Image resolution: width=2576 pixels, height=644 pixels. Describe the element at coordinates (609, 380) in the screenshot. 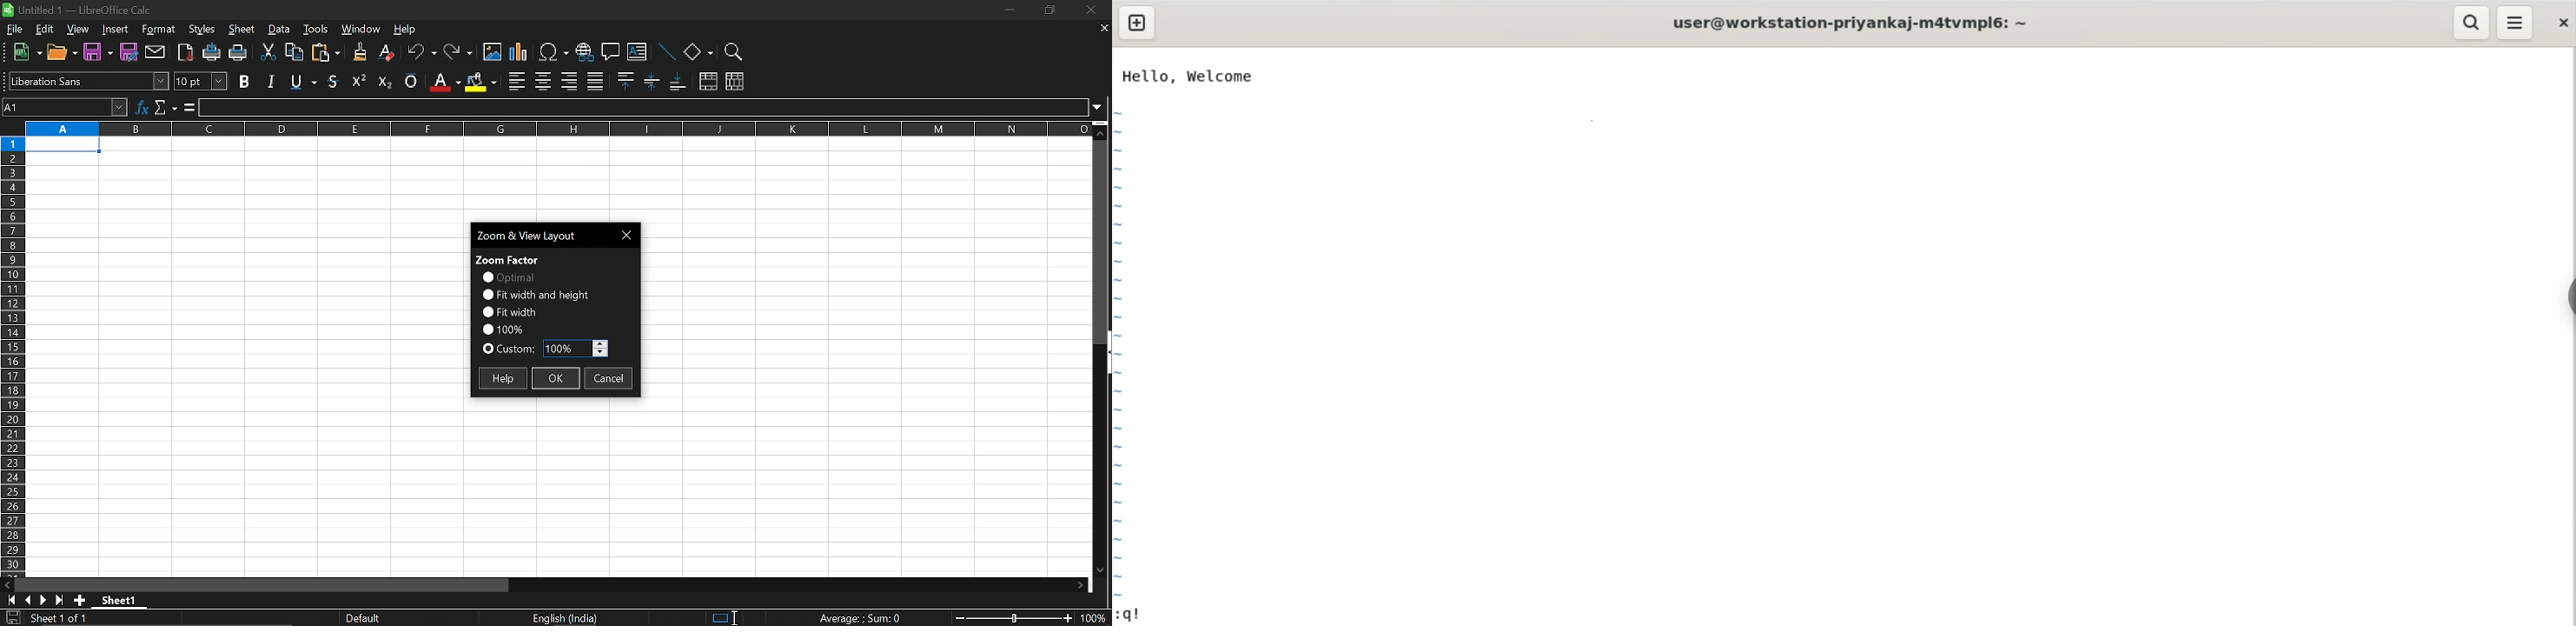

I see `cancel` at that location.